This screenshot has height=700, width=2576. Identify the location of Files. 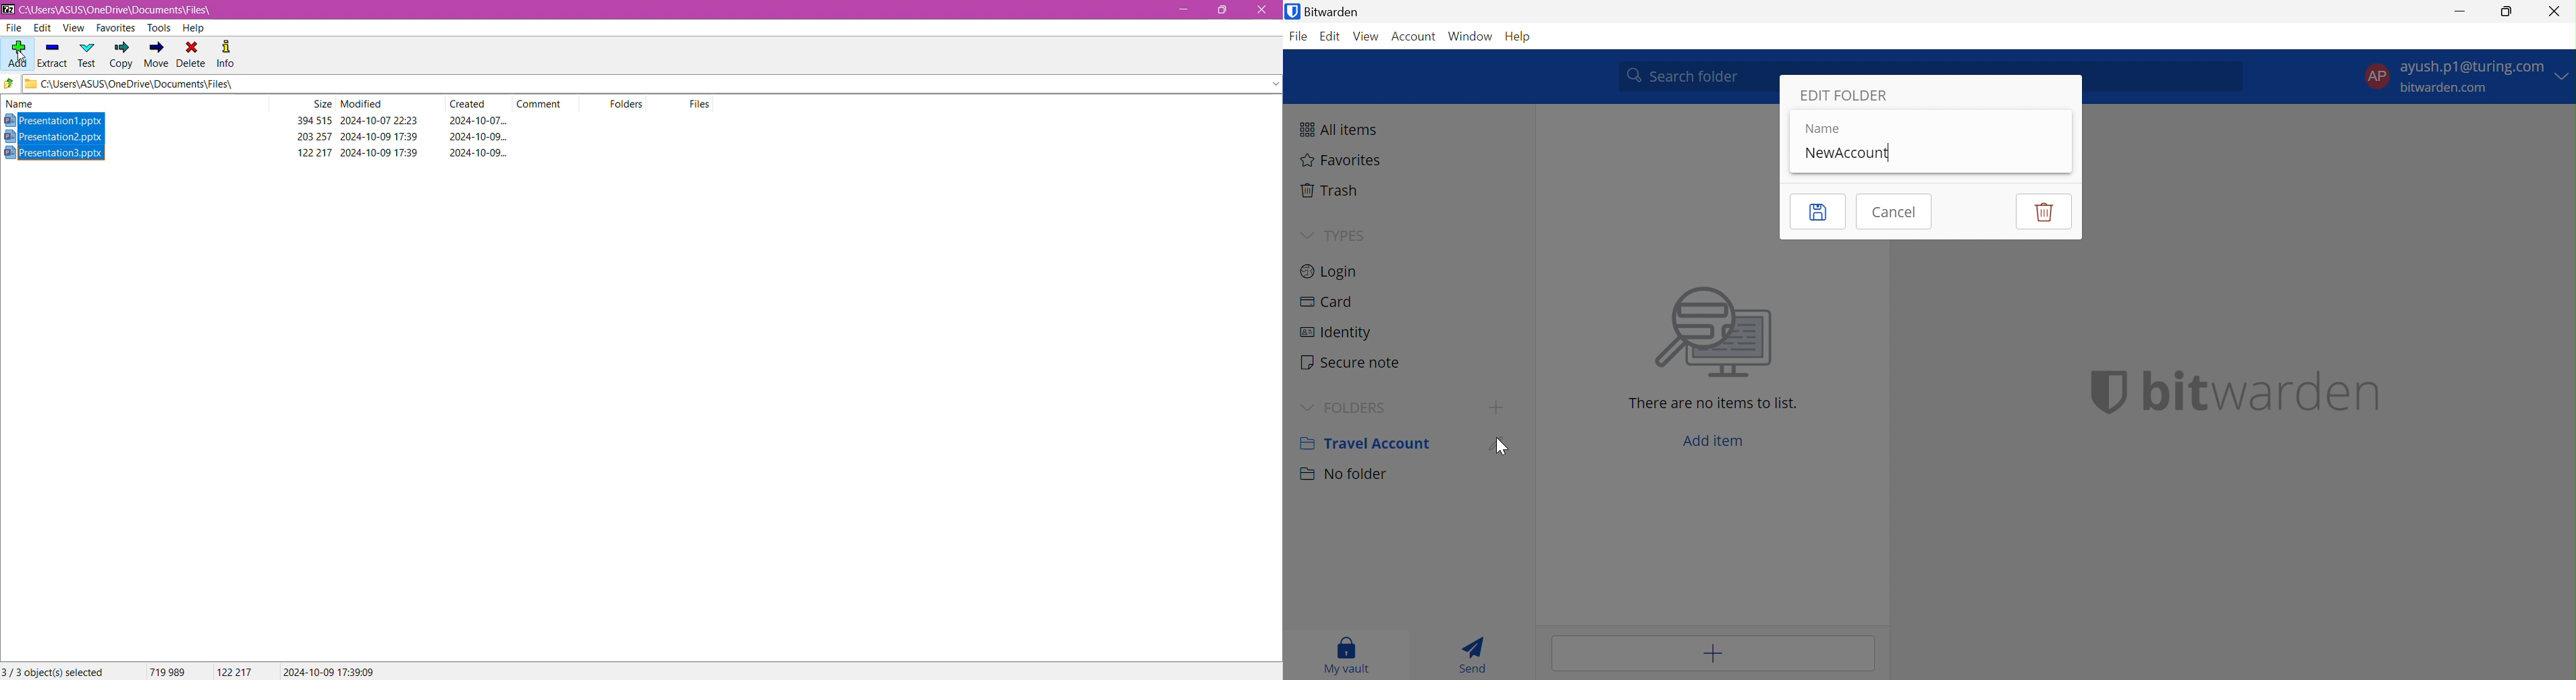
(702, 104).